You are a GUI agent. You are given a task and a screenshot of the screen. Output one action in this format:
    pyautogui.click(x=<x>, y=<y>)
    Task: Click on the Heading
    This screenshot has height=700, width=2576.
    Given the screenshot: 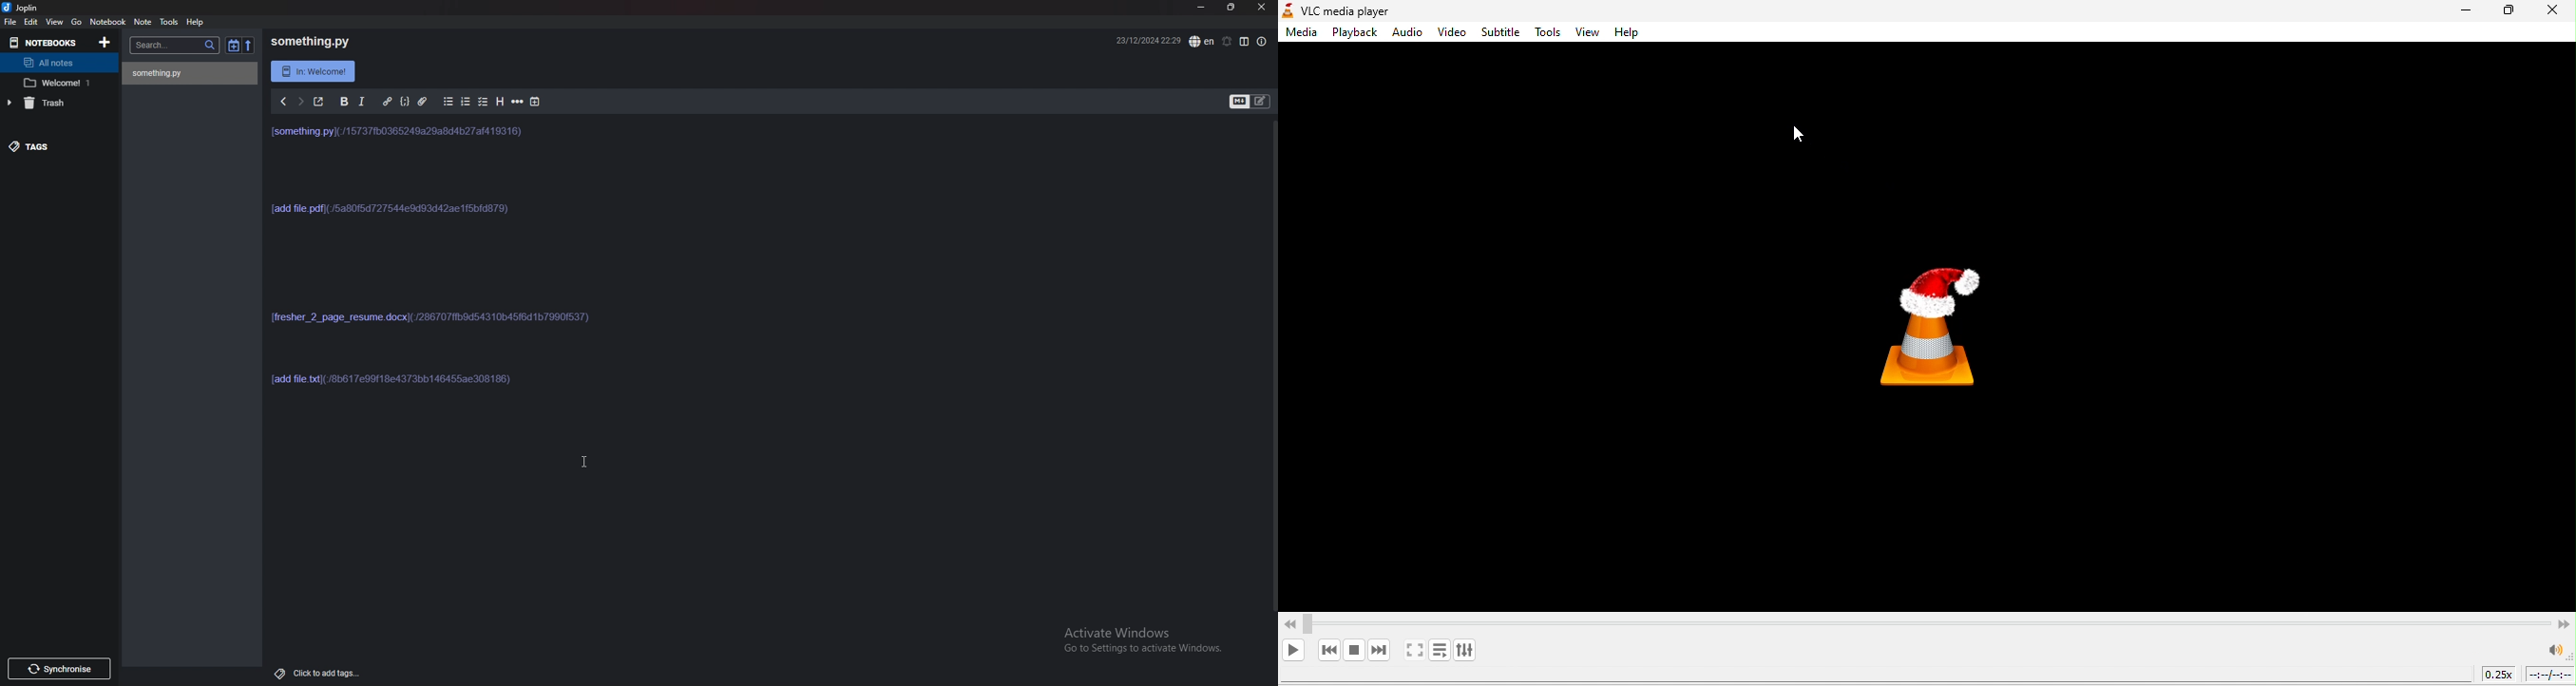 What is the action you would take?
    pyautogui.click(x=500, y=103)
    